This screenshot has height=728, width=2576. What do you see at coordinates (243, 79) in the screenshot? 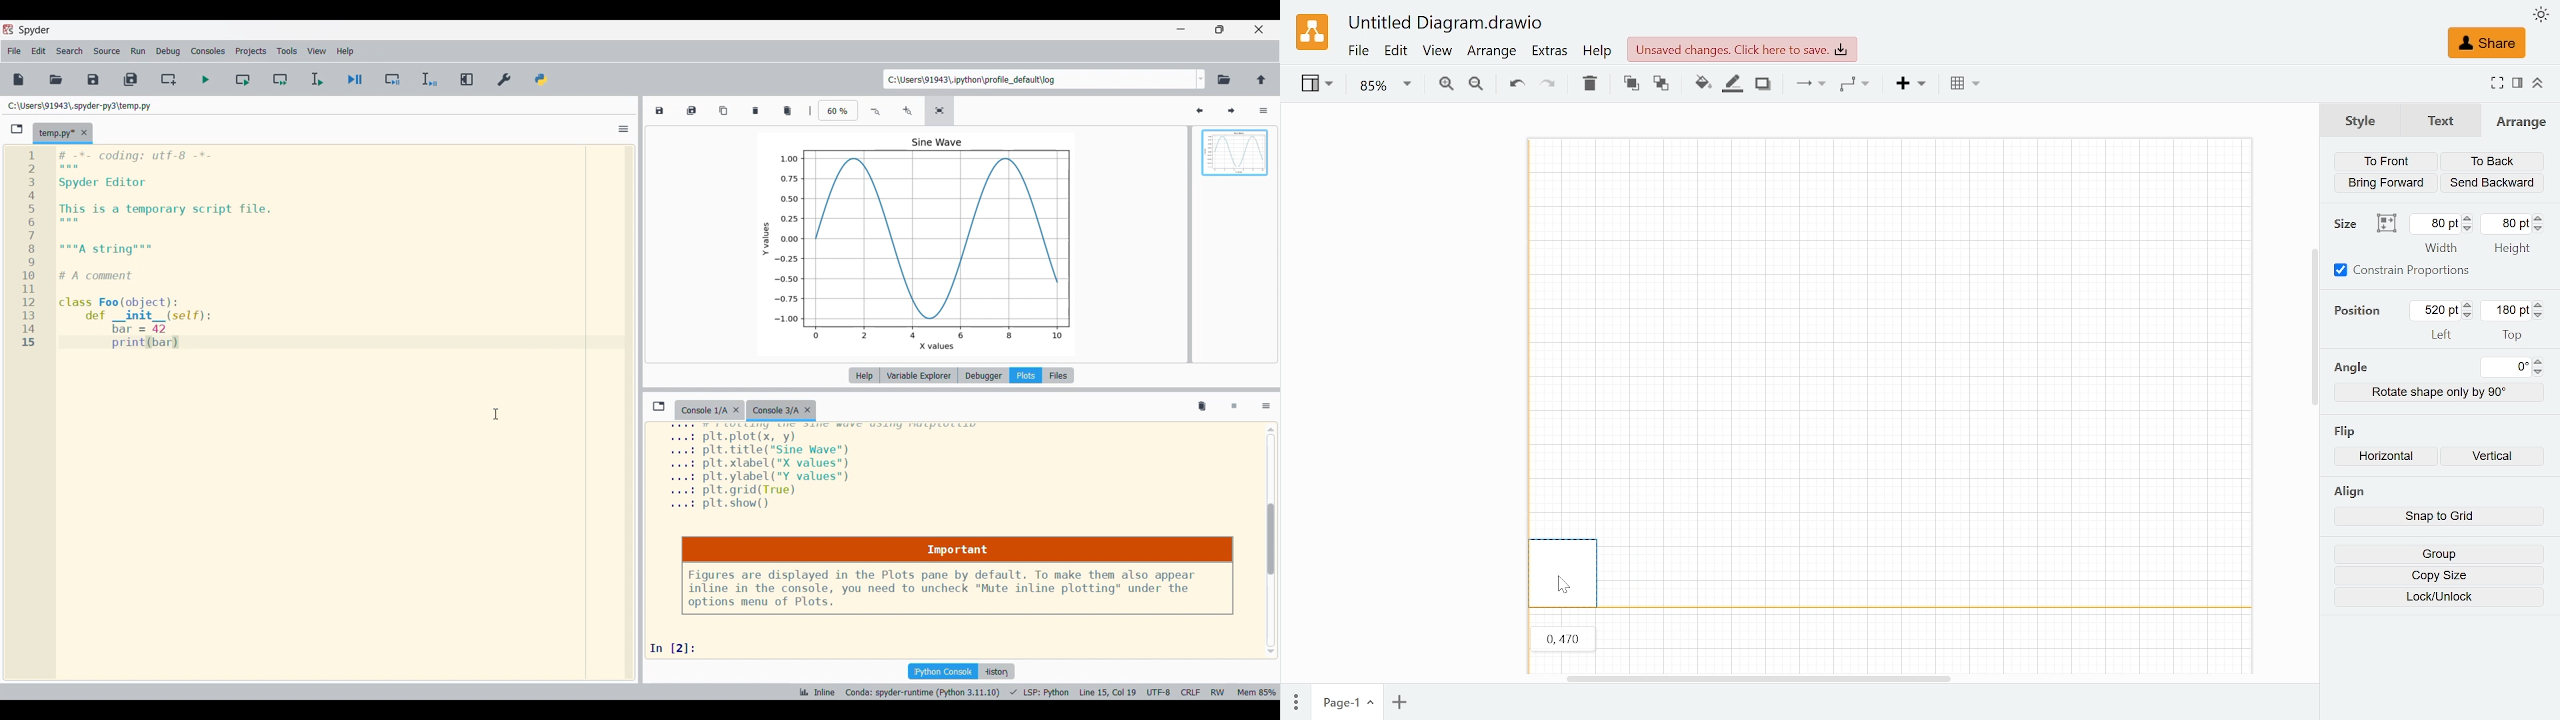
I see `Run current cell` at bounding box center [243, 79].